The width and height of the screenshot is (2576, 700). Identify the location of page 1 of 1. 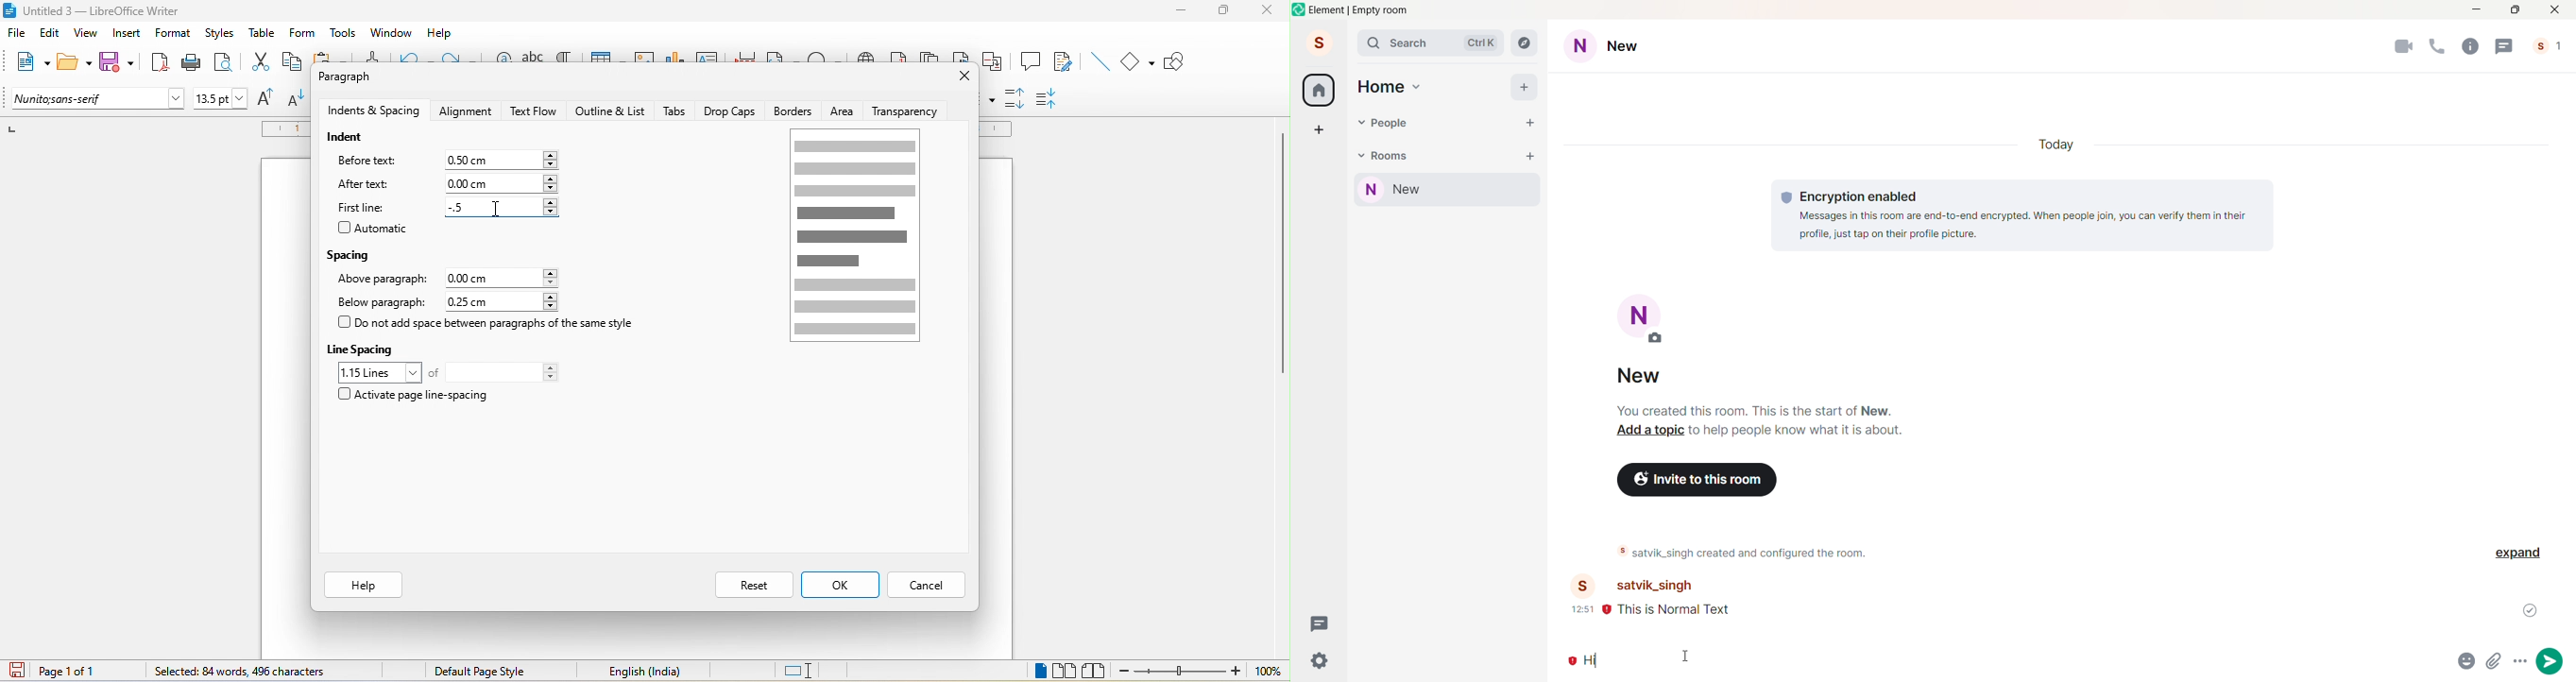
(82, 671).